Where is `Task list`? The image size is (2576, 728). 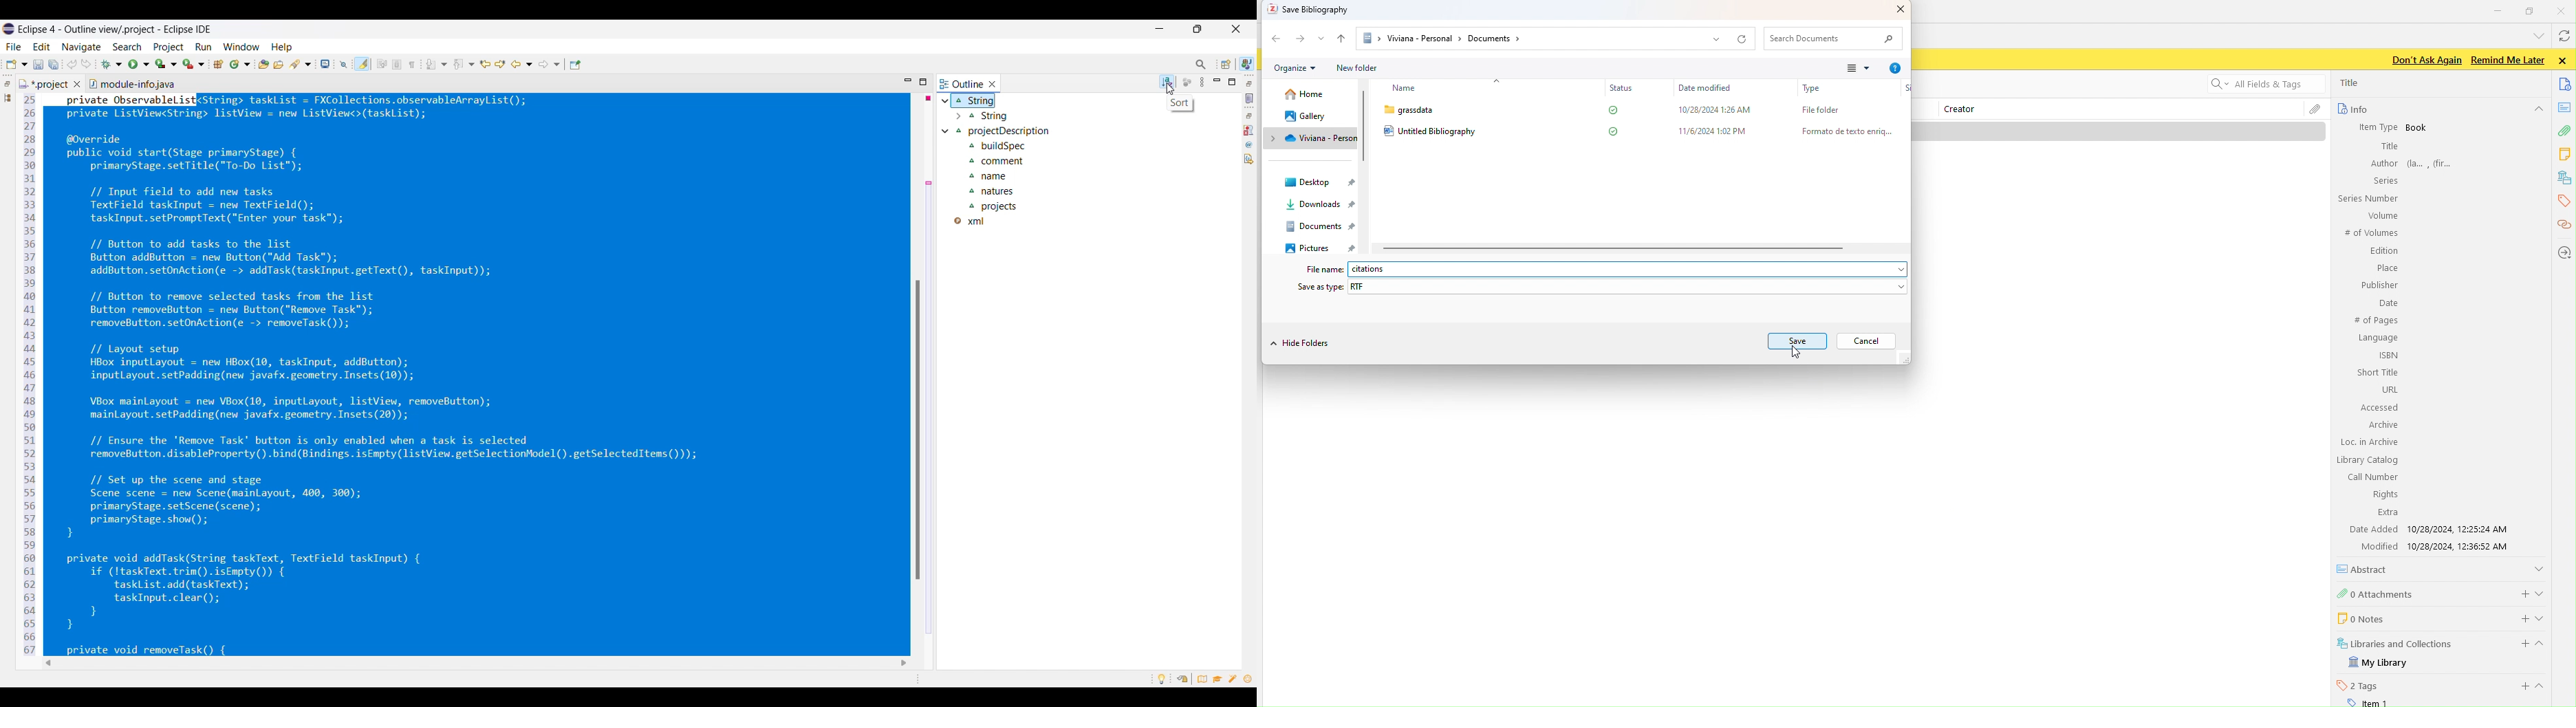 Task list is located at coordinates (1250, 98).